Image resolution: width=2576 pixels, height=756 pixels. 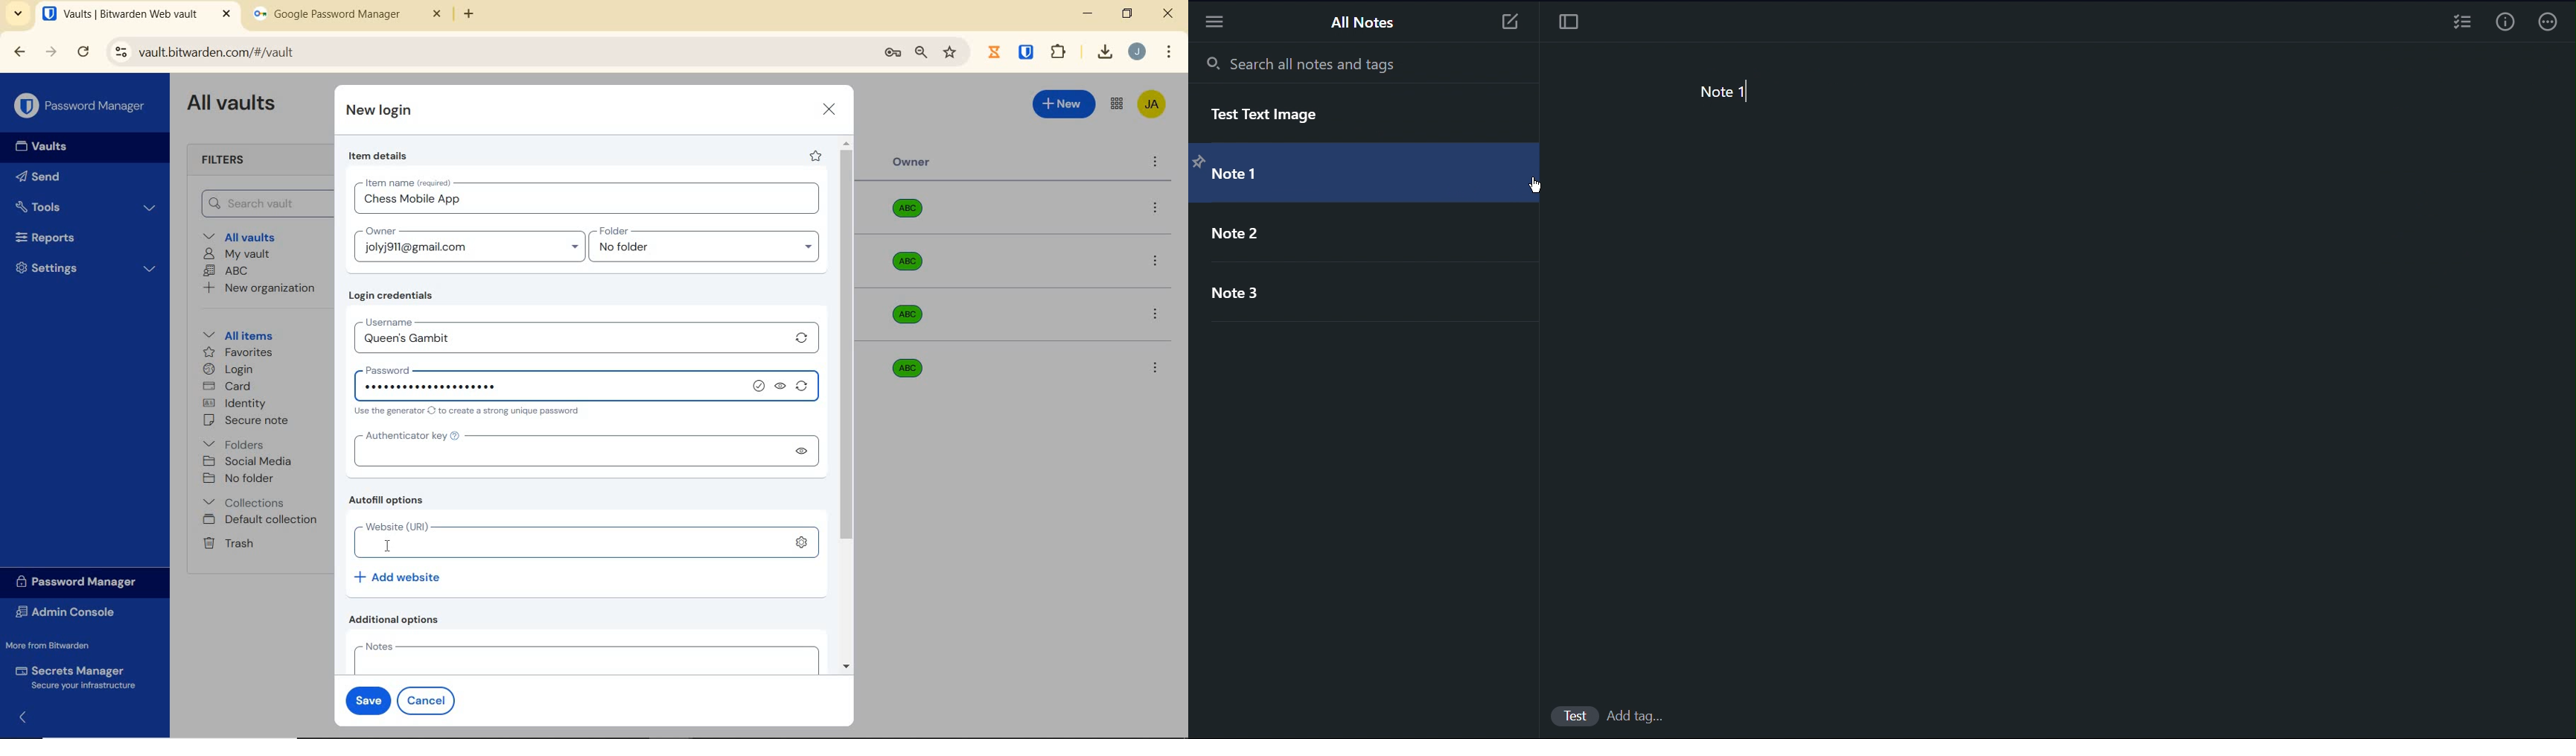 What do you see at coordinates (1155, 367) in the screenshot?
I see `option` at bounding box center [1155, 367].